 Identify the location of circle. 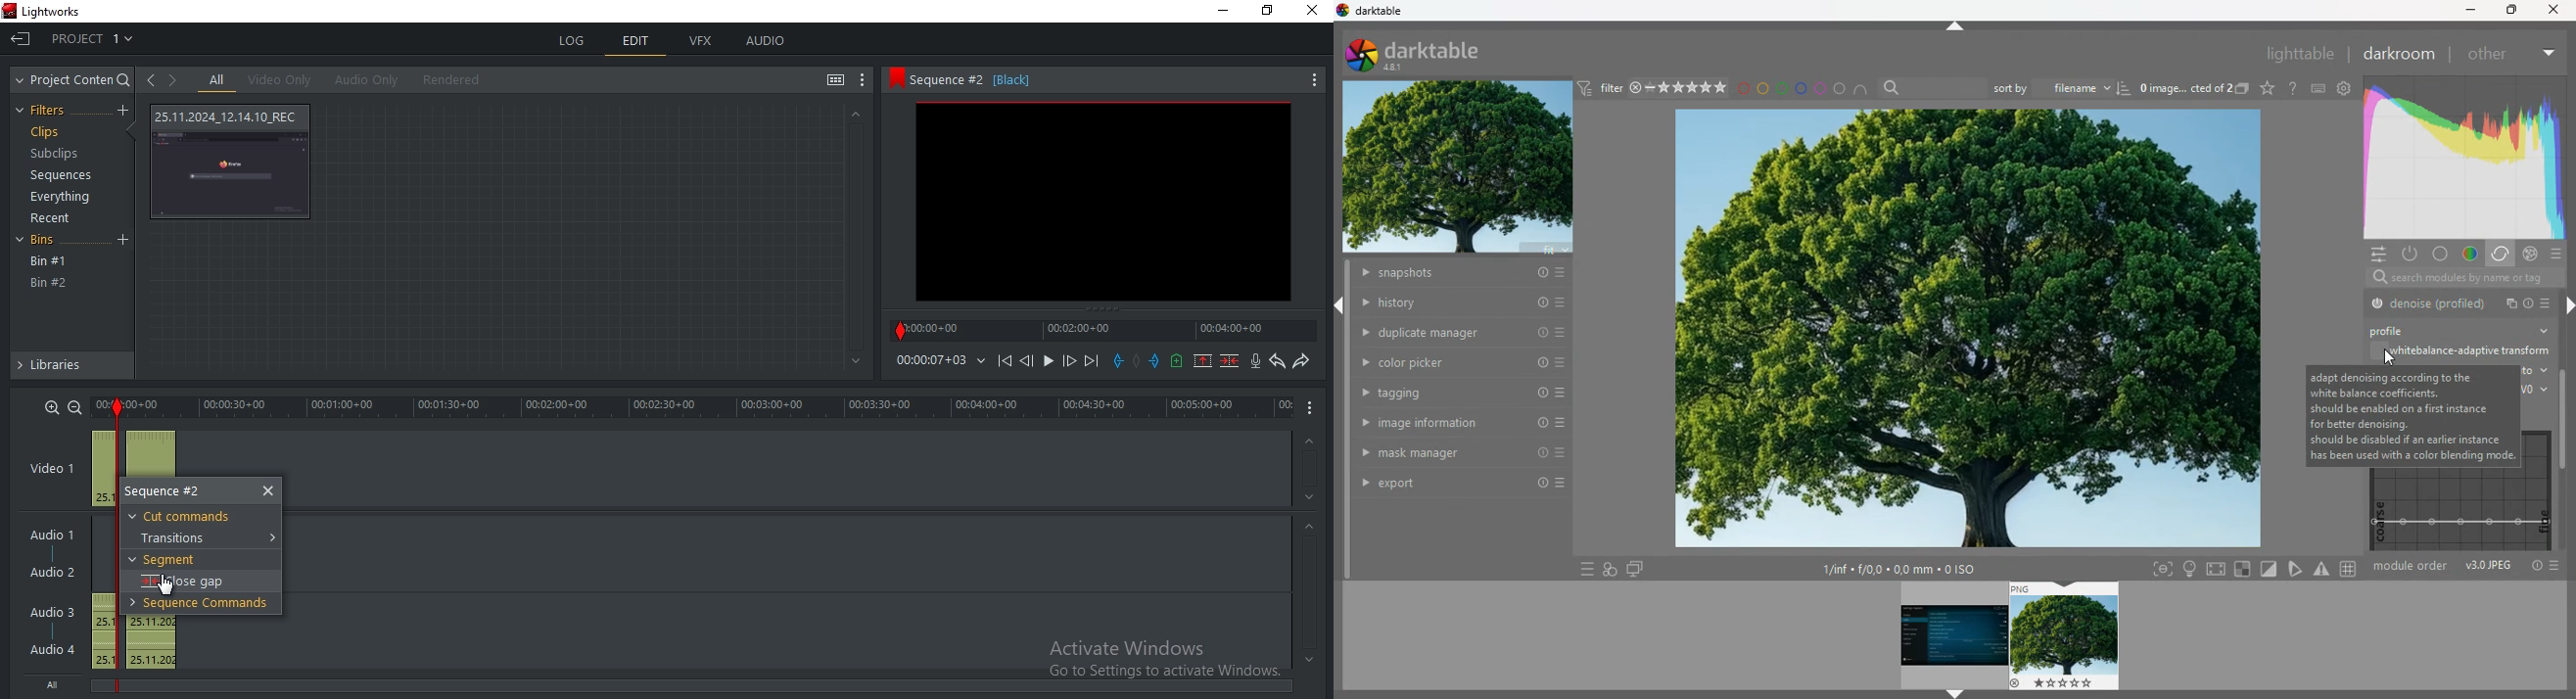
(1841, 88).